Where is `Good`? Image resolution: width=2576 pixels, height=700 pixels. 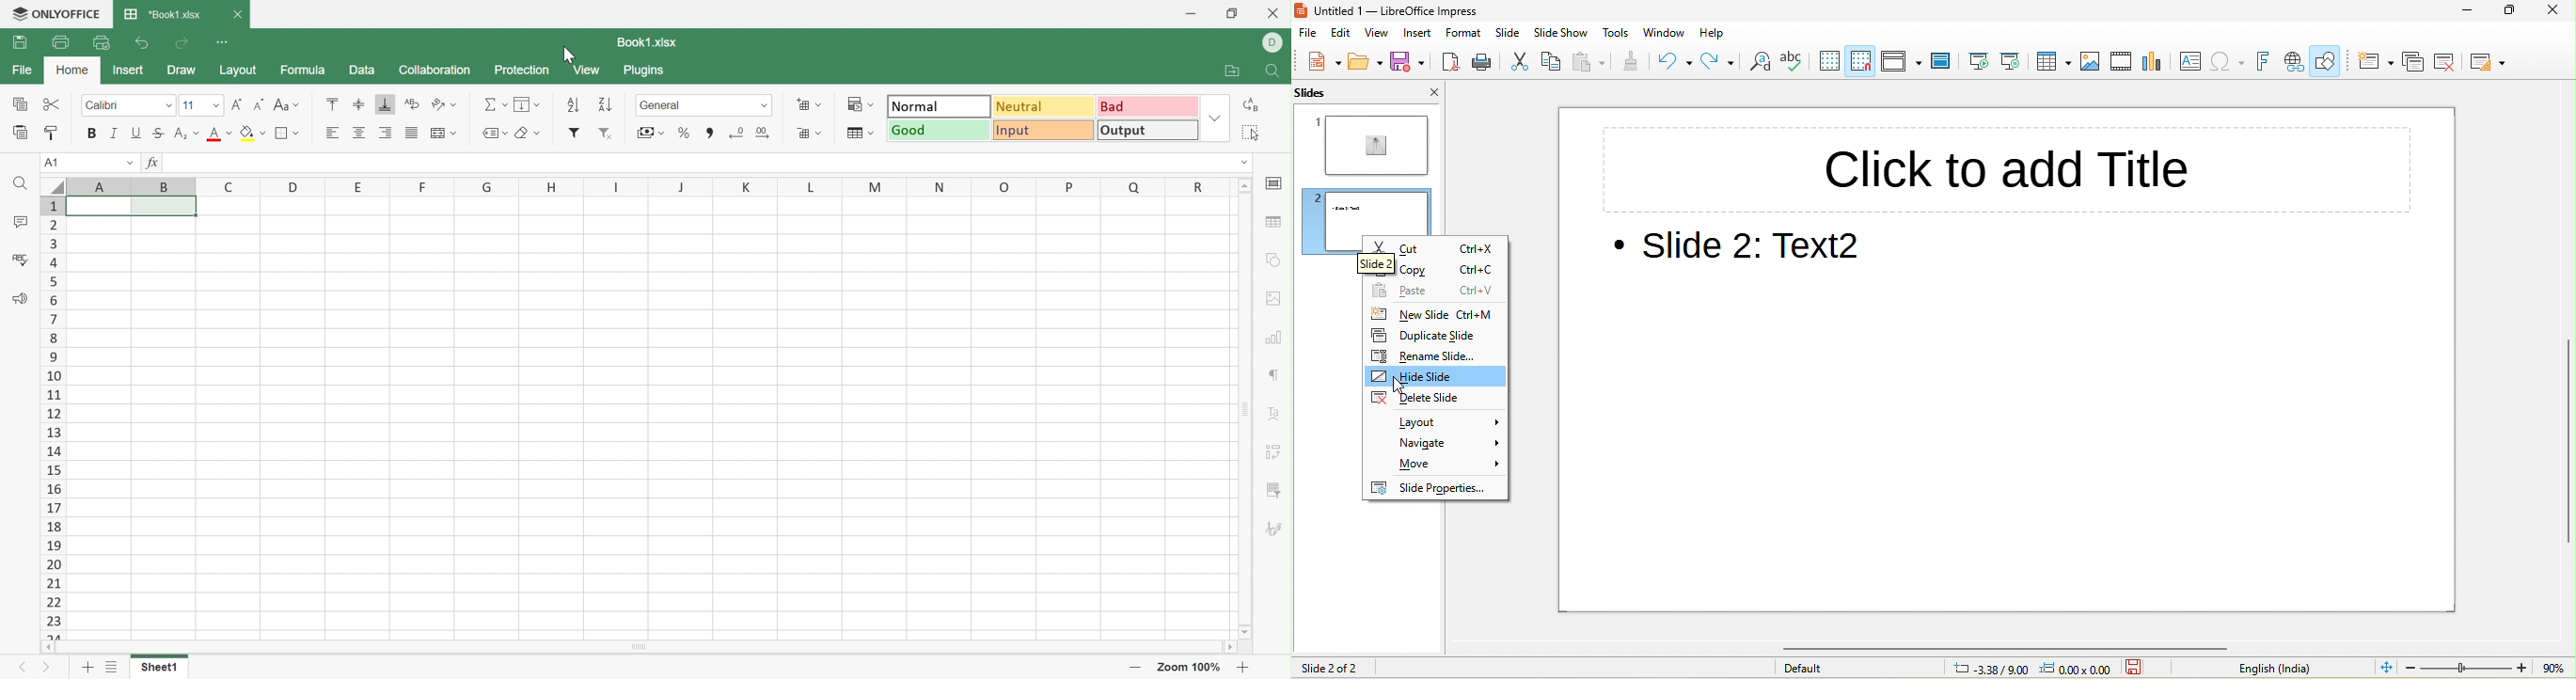 Good is located at coordinates (940, 131).